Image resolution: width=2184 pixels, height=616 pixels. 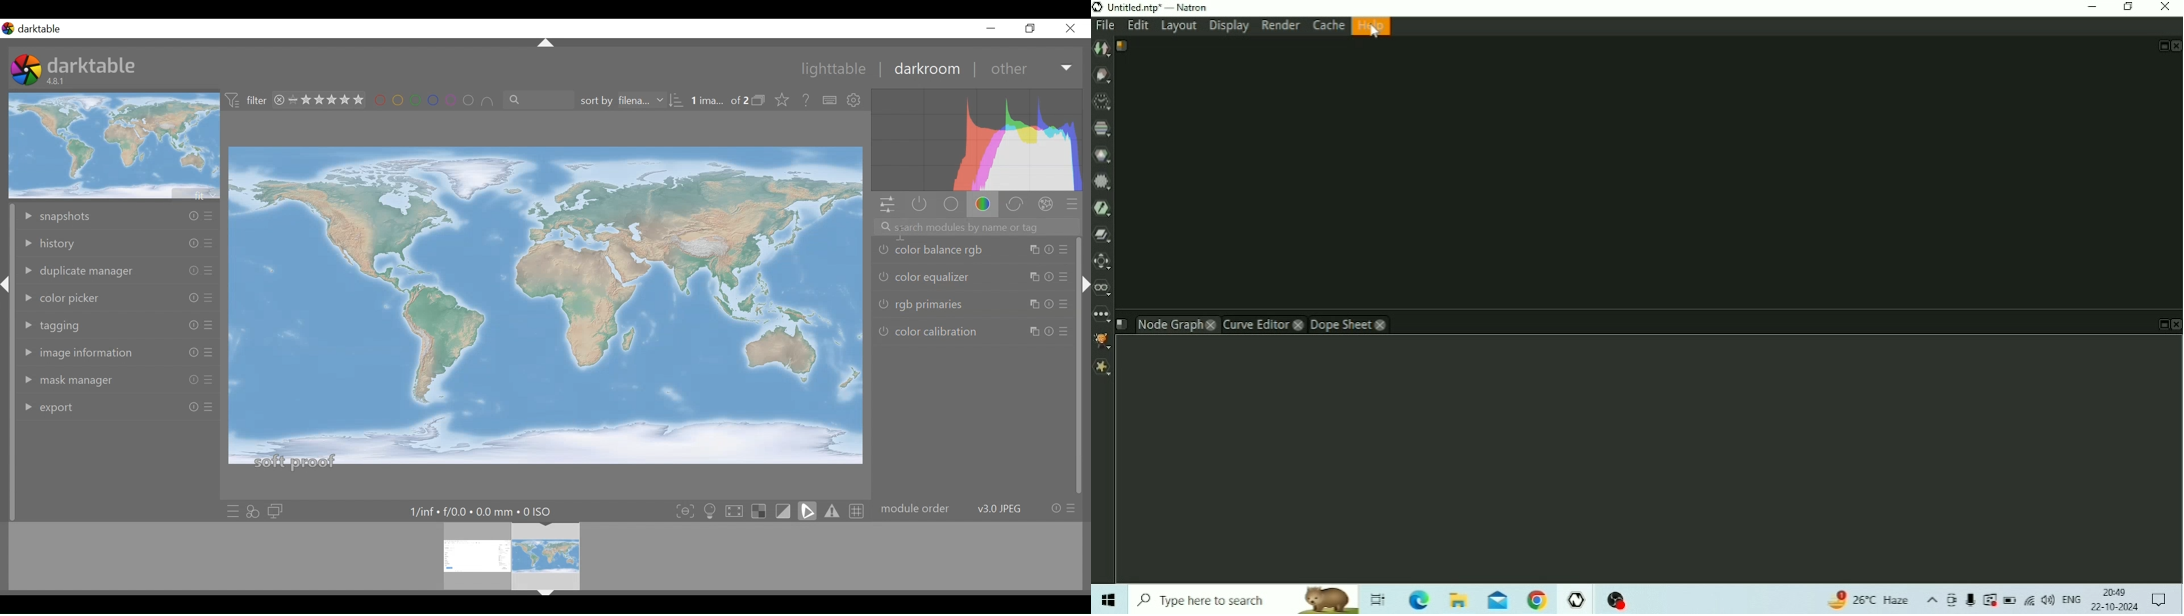 What do you see at coordinates (253, 512) in the screenshot?
I see `quick access for appyling any of styles ` at bounding box center [253, 512].